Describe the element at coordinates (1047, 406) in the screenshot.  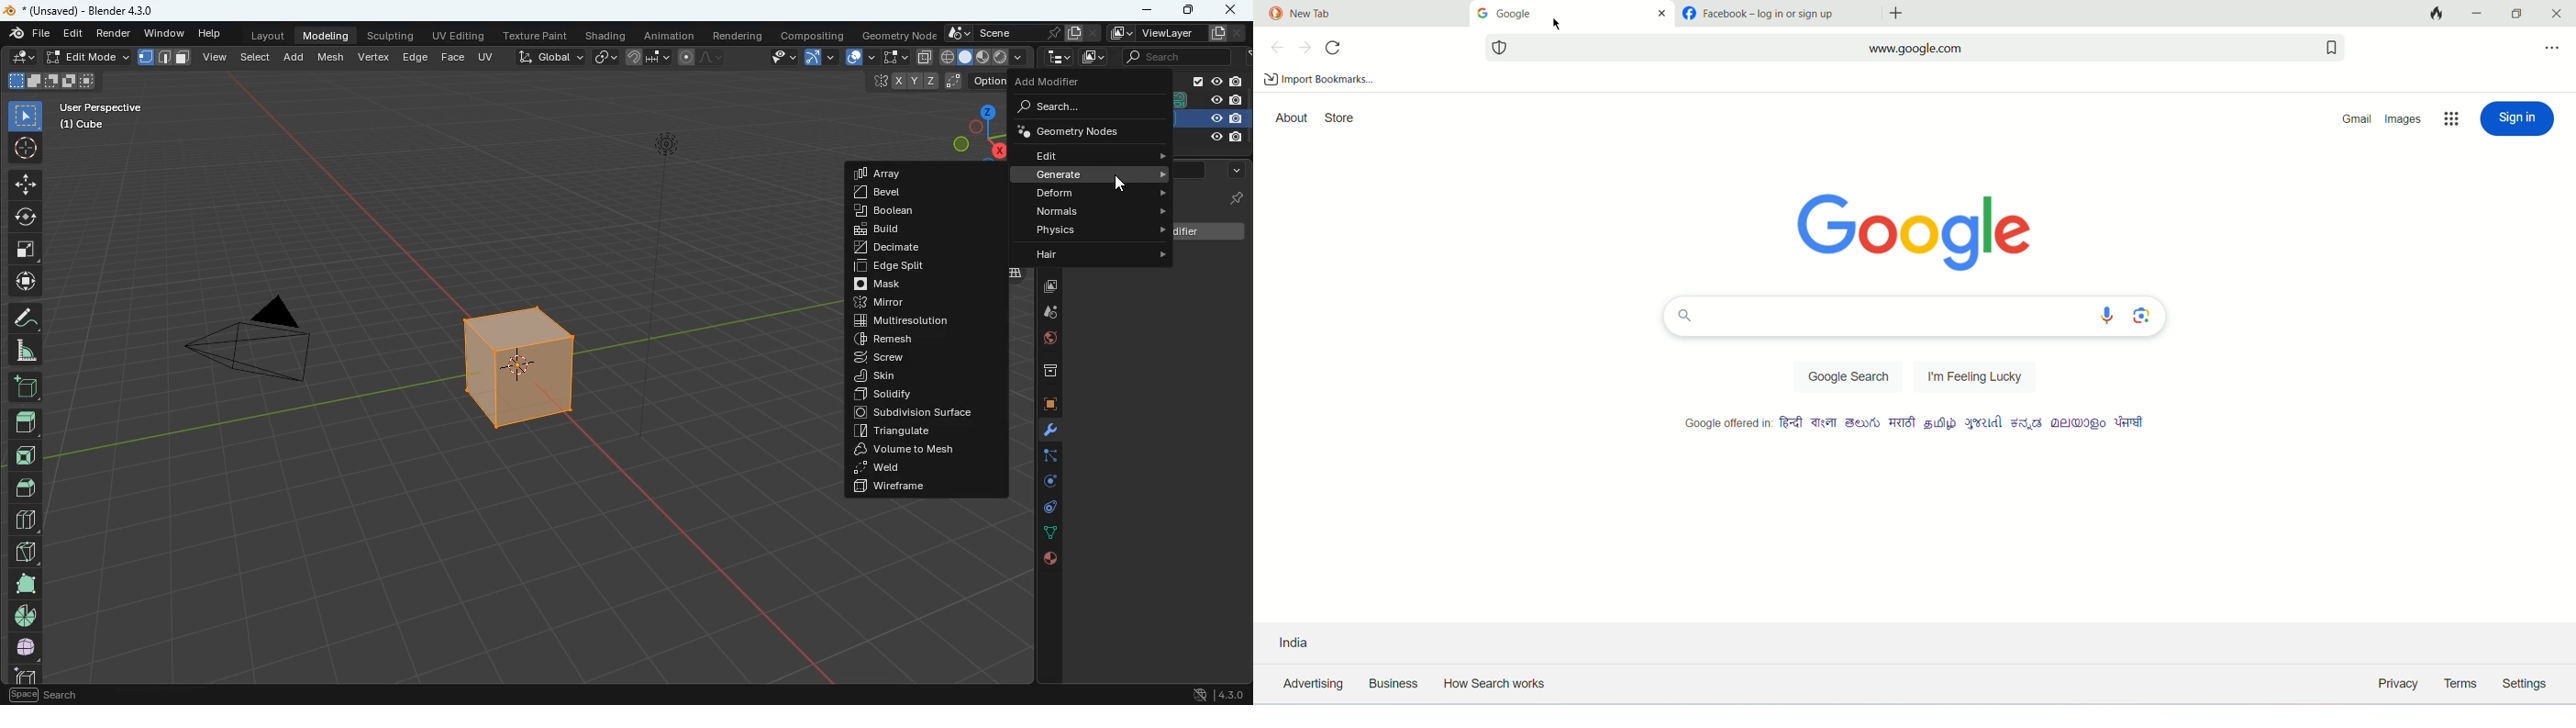
I see `cube` at that location.